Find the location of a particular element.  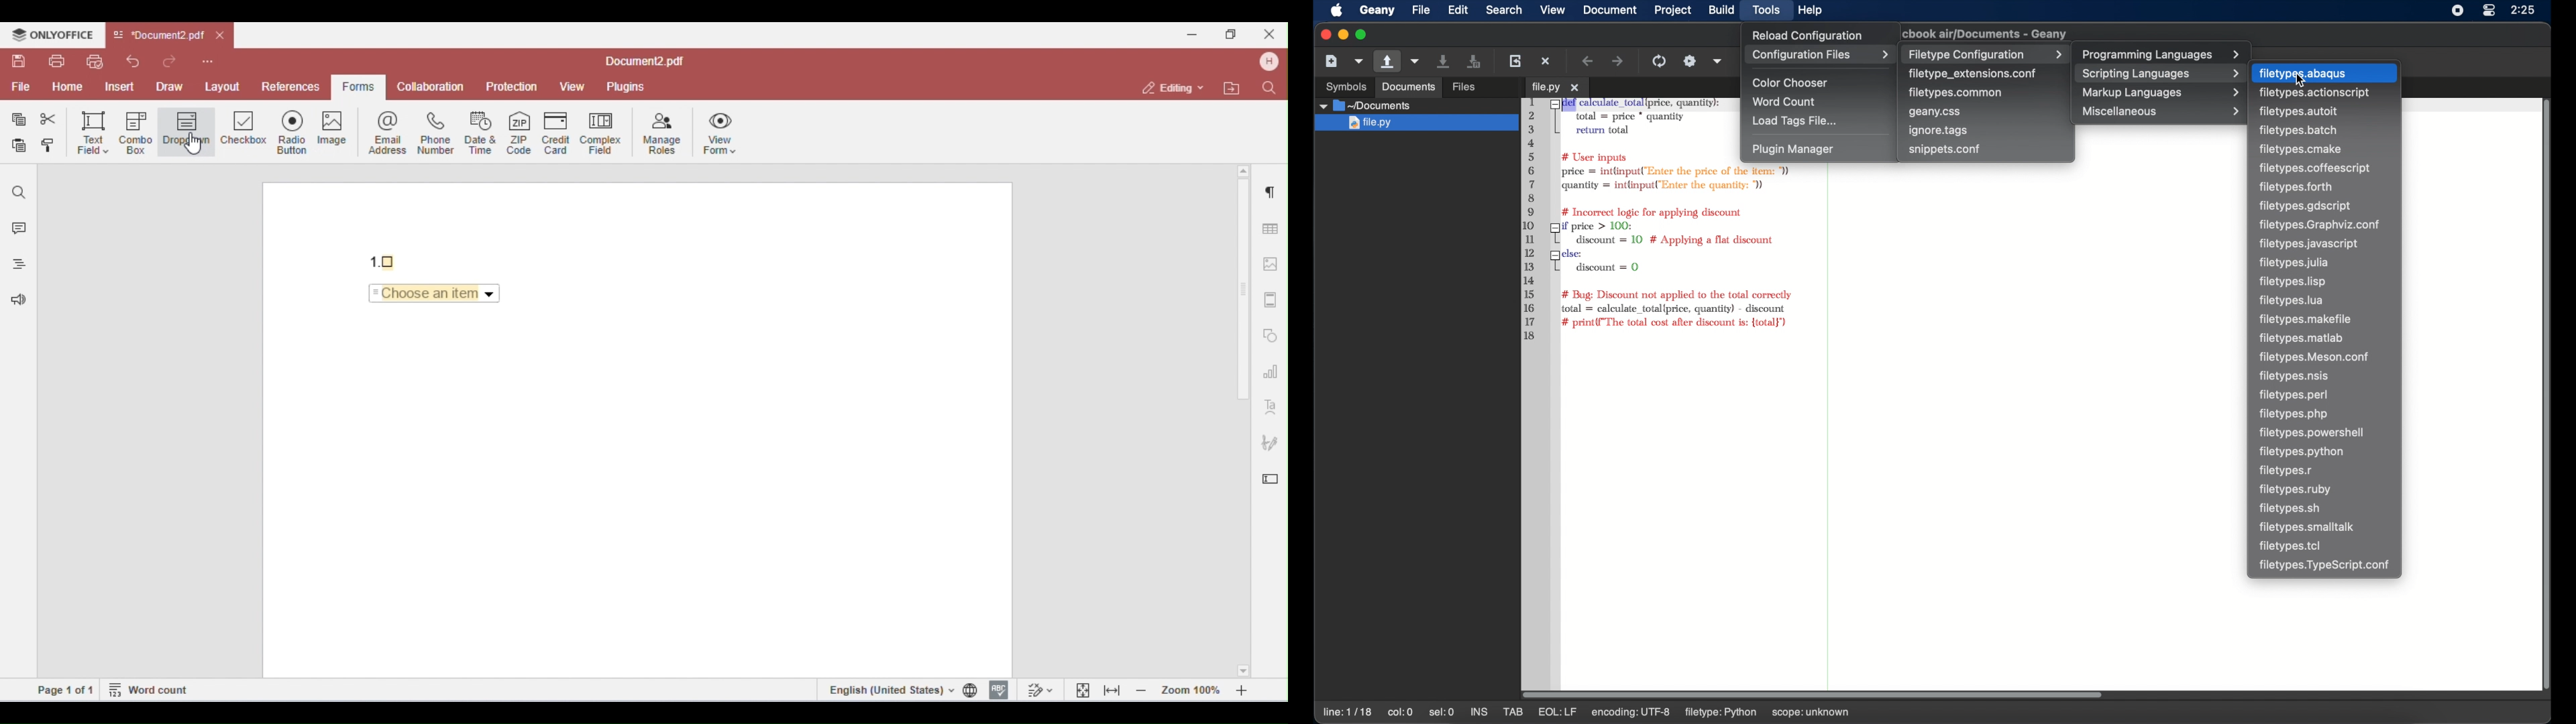

filetypes is located at coordinates (2306, 319).